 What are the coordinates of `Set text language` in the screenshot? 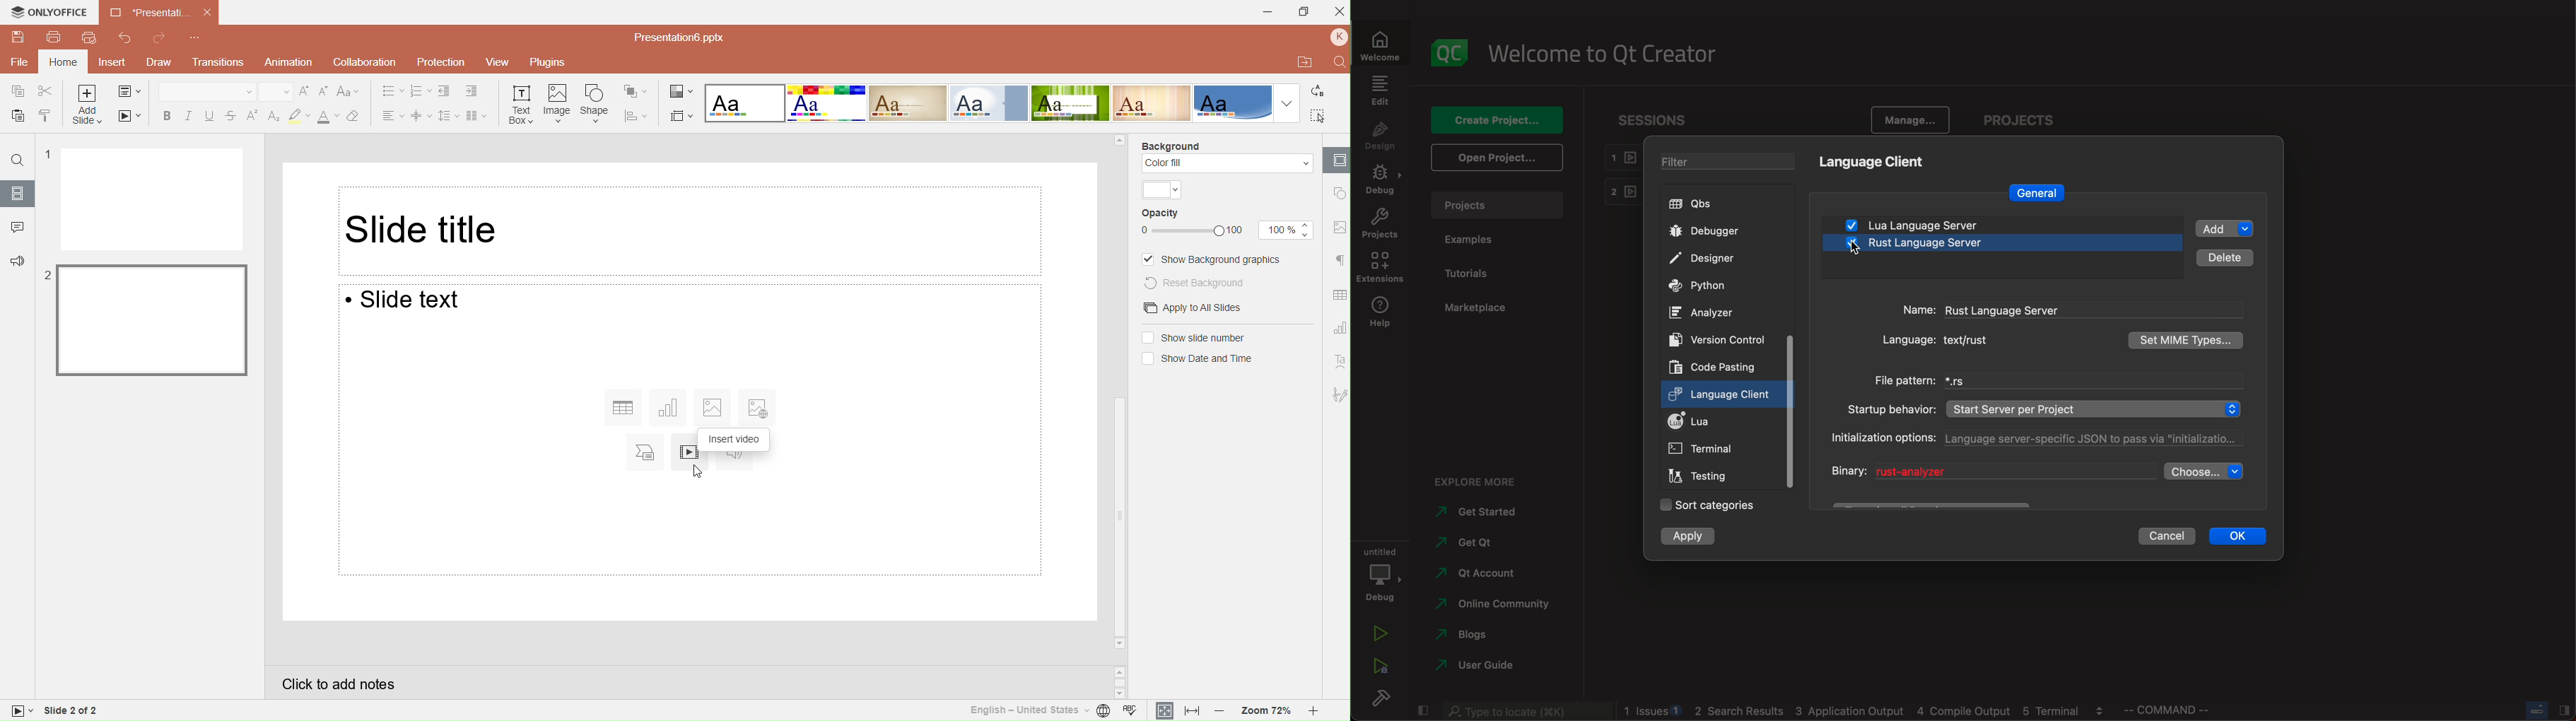 It's located at (1026, 710).